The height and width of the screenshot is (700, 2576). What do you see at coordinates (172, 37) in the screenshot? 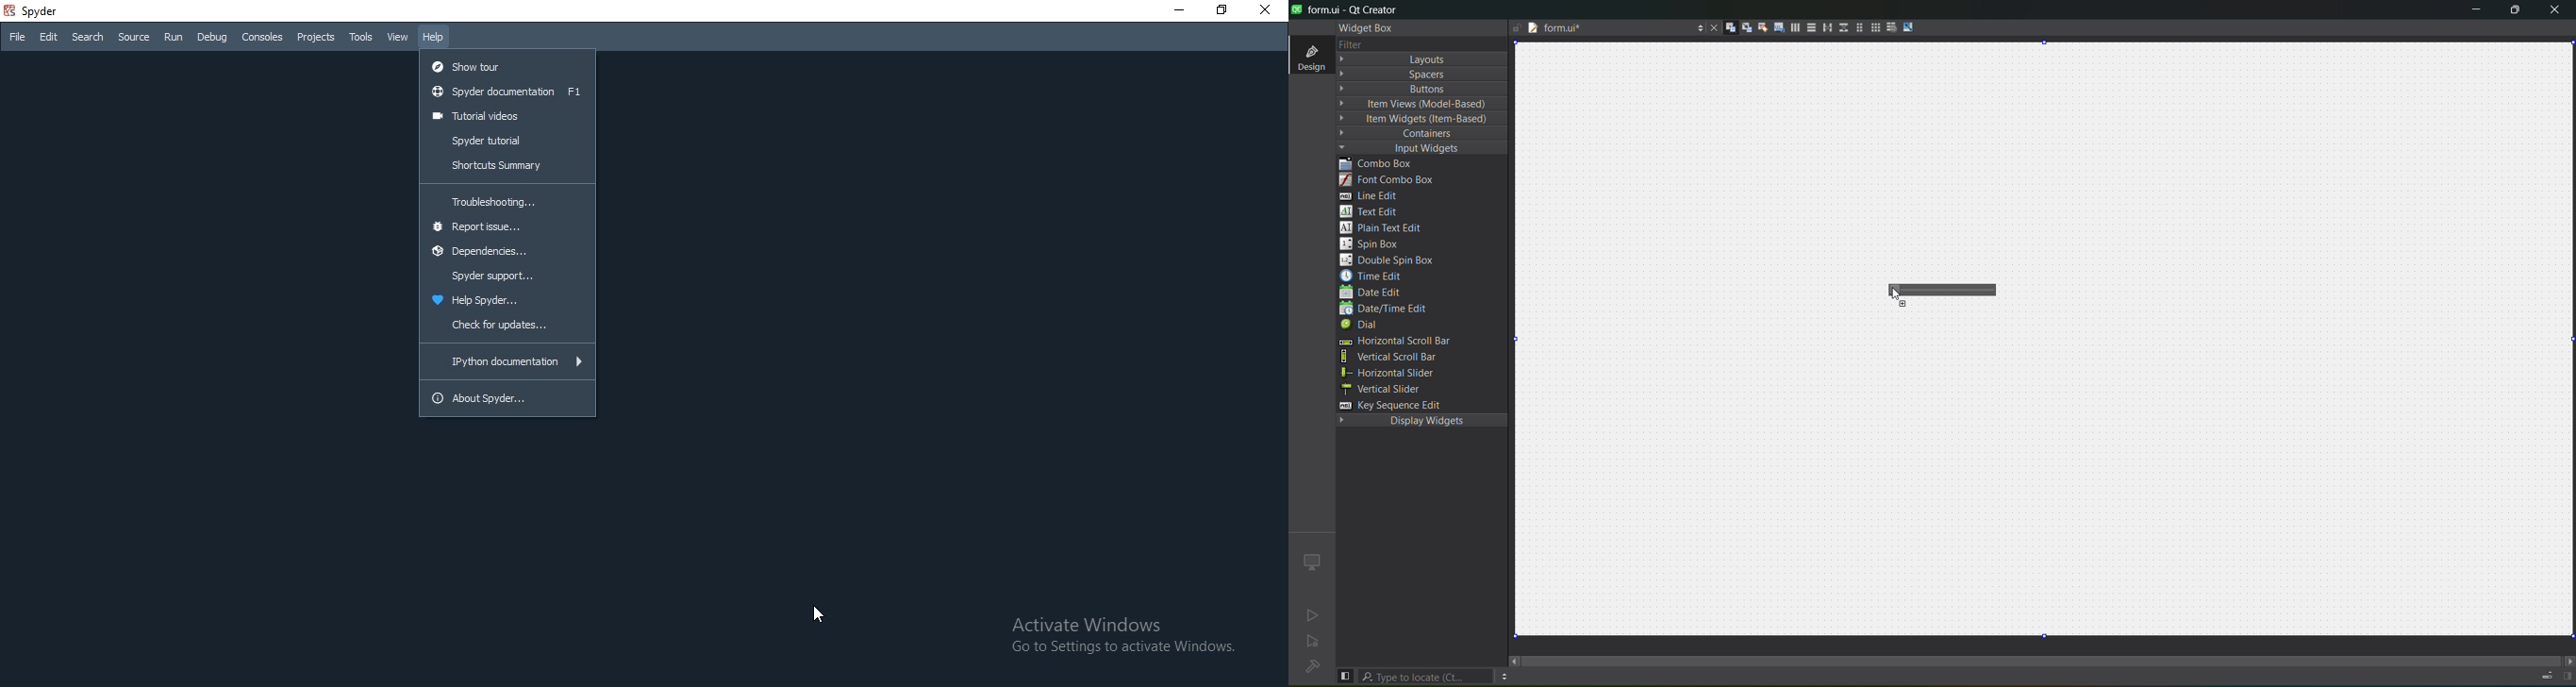
I see `Run` at bounding box center [172, 37].